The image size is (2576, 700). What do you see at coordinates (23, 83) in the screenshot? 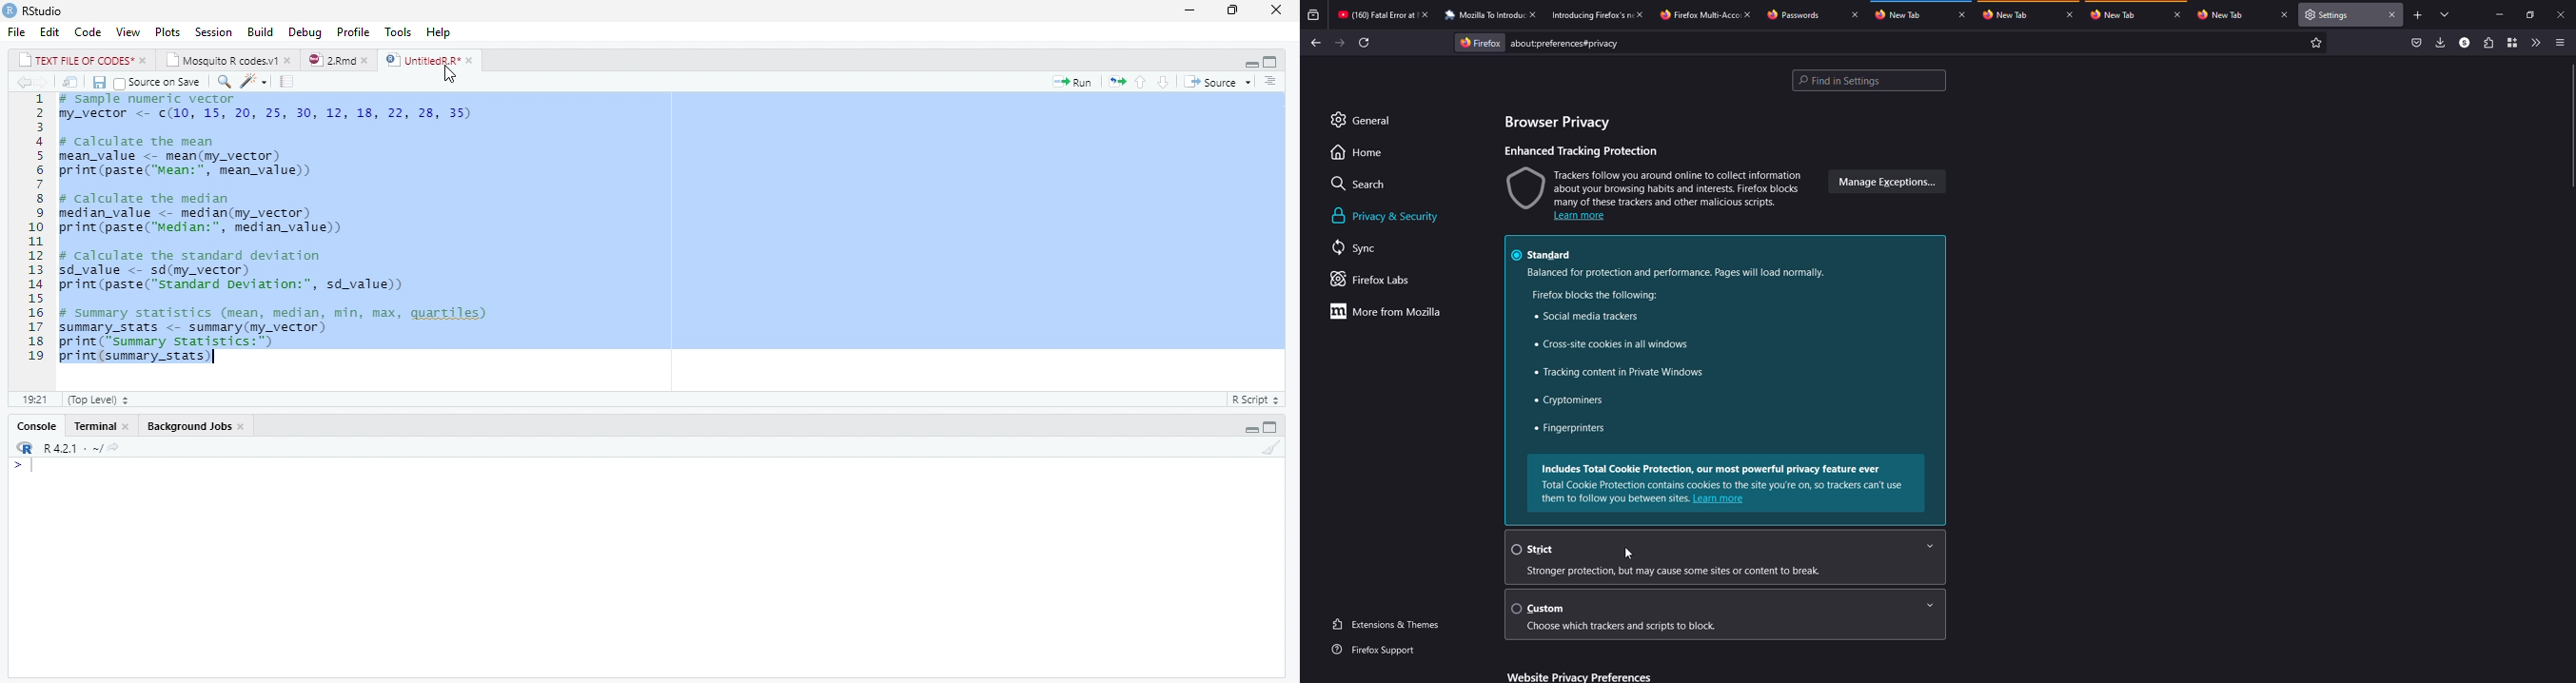
I see `back` at bounding box center [23, 83].